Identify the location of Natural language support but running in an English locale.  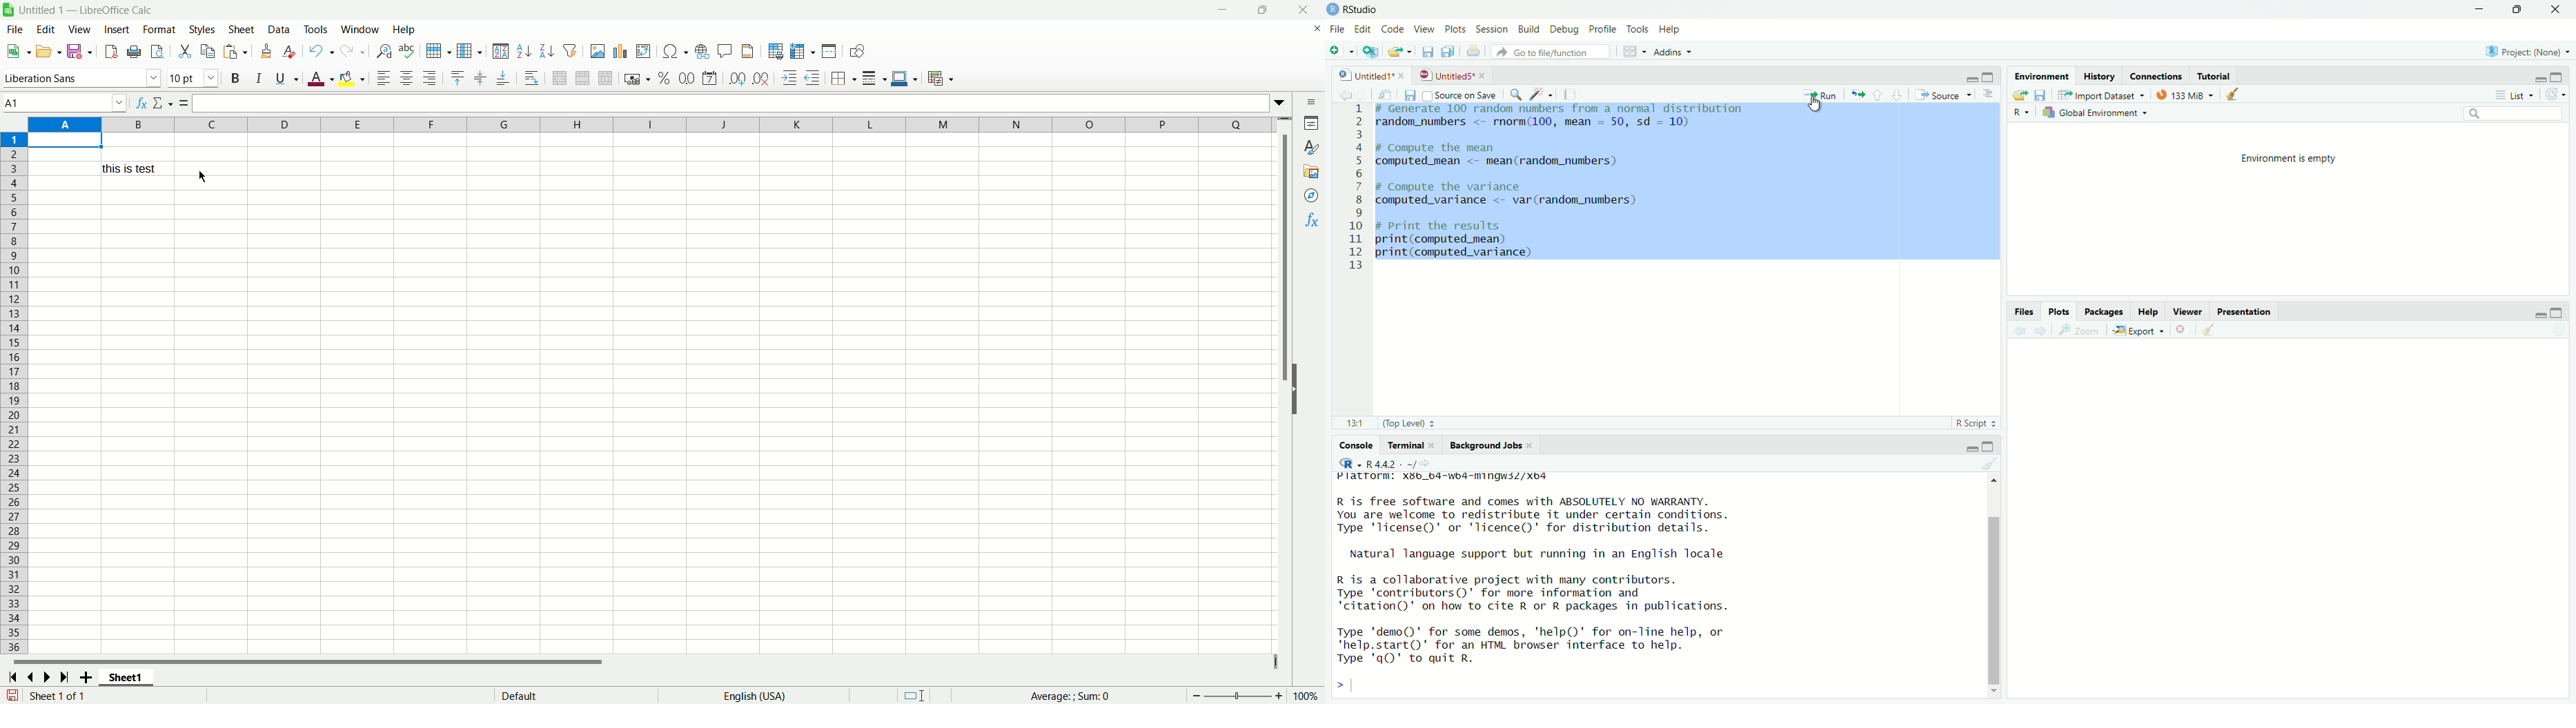
(1537, 553).